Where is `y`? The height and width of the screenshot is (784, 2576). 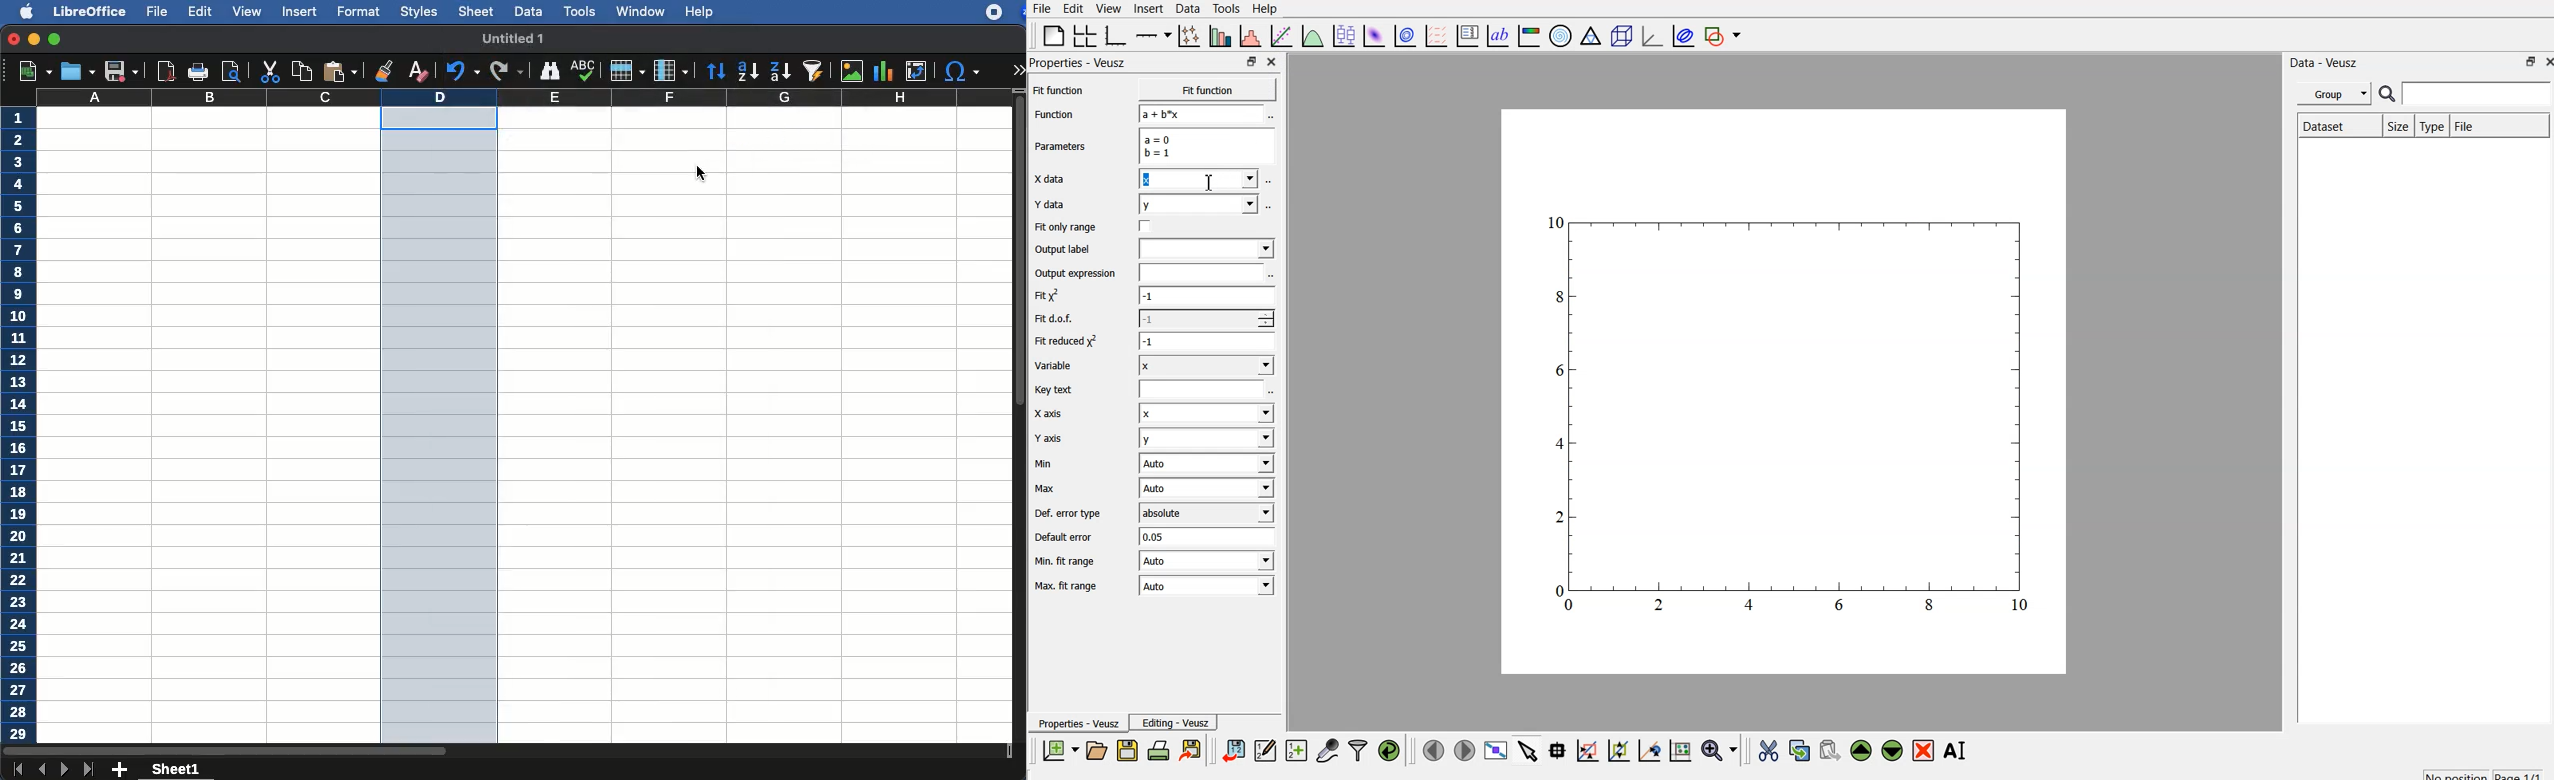
y is located at coordinates (1208, 438).